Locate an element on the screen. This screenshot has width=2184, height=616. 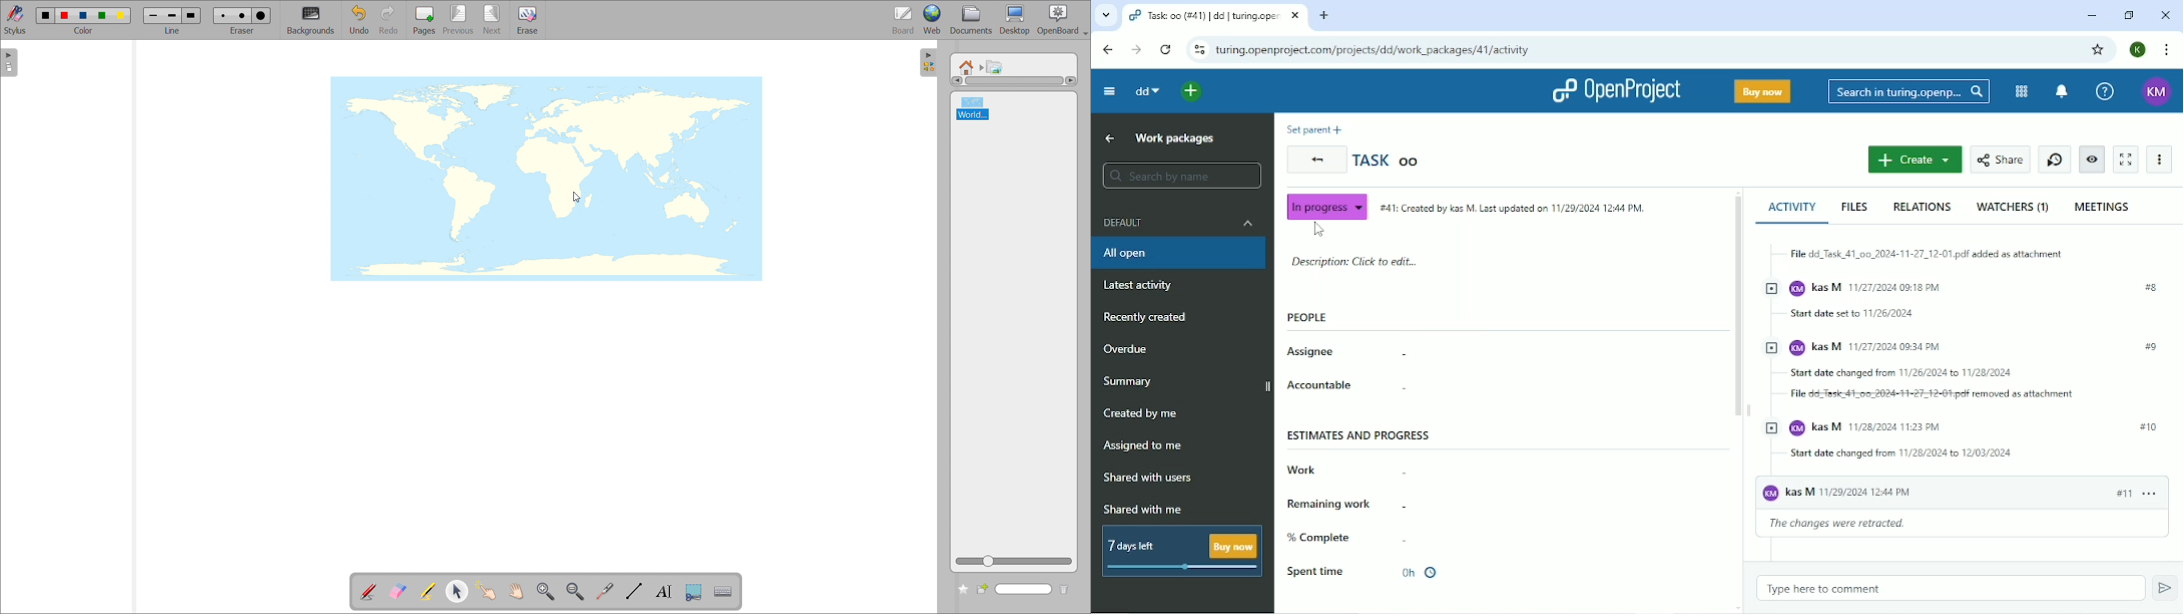
Description is located at coordinates (1358, 262).